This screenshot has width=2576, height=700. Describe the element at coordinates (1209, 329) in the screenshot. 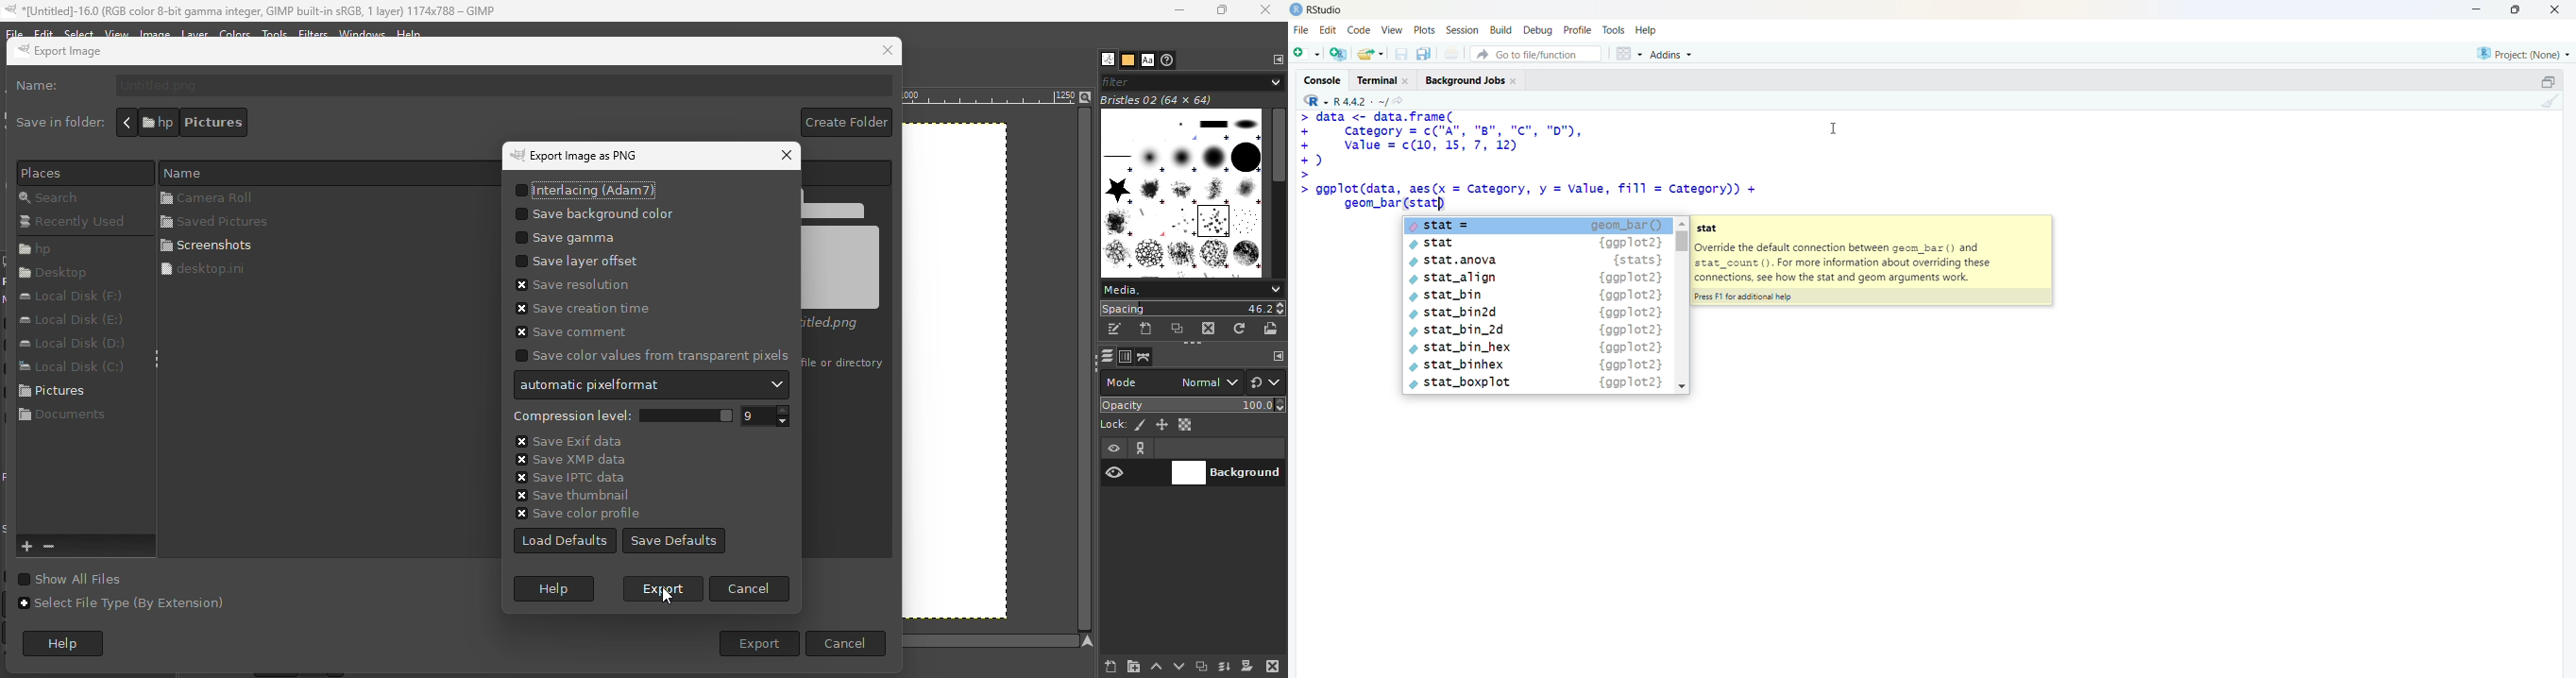

I see `delete this brush` at that location.